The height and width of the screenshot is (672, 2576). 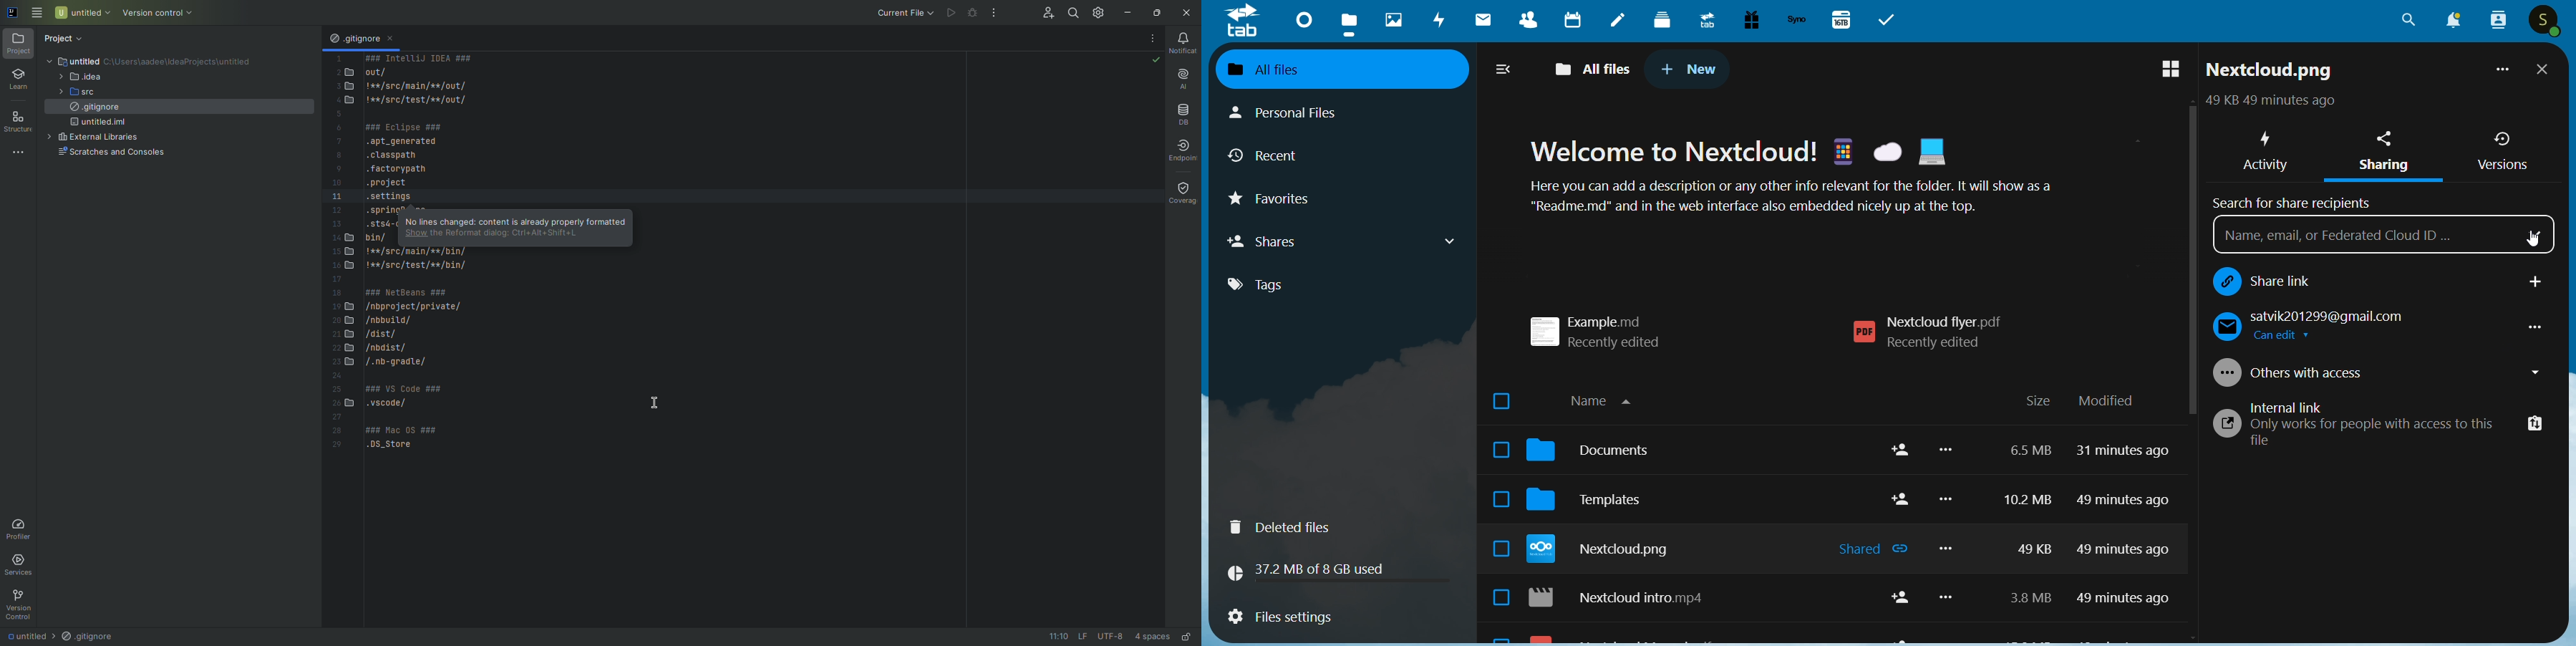 I want to click on more, so click(x=2499, y=72).